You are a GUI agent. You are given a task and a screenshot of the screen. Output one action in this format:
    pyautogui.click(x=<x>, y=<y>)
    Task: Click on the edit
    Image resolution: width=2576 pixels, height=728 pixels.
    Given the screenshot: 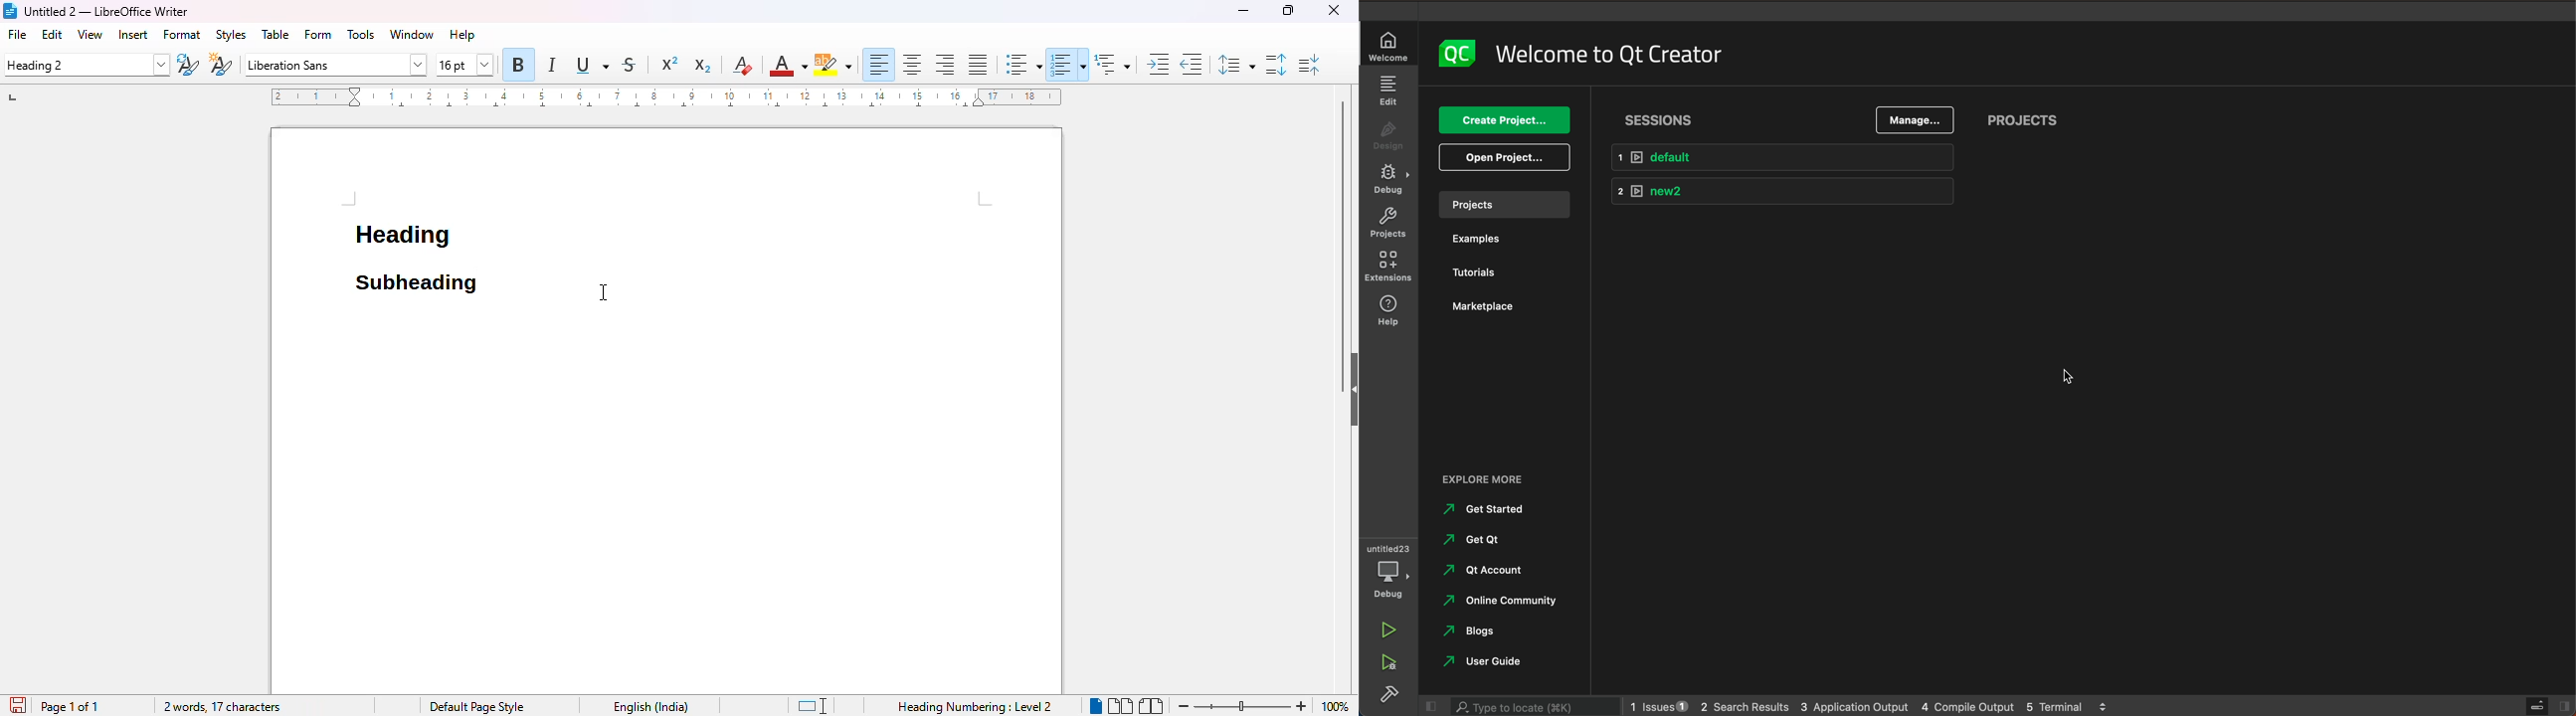 What is the action you would take?
    pyautogui.click(x=1389, y=92)
    